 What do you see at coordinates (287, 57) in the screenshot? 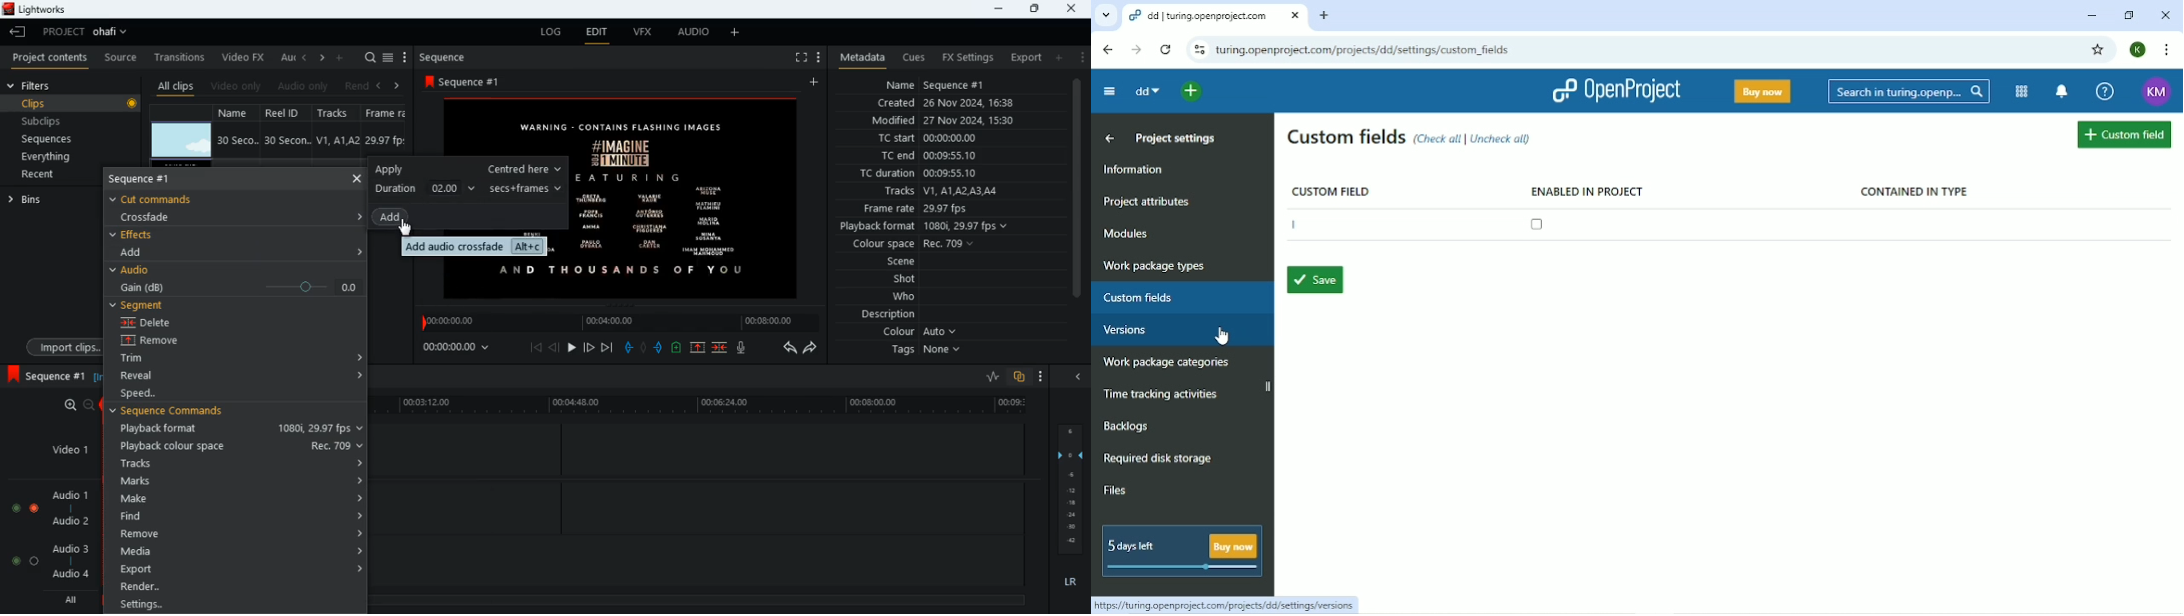
I see `au` at bounding box center [287, 57].